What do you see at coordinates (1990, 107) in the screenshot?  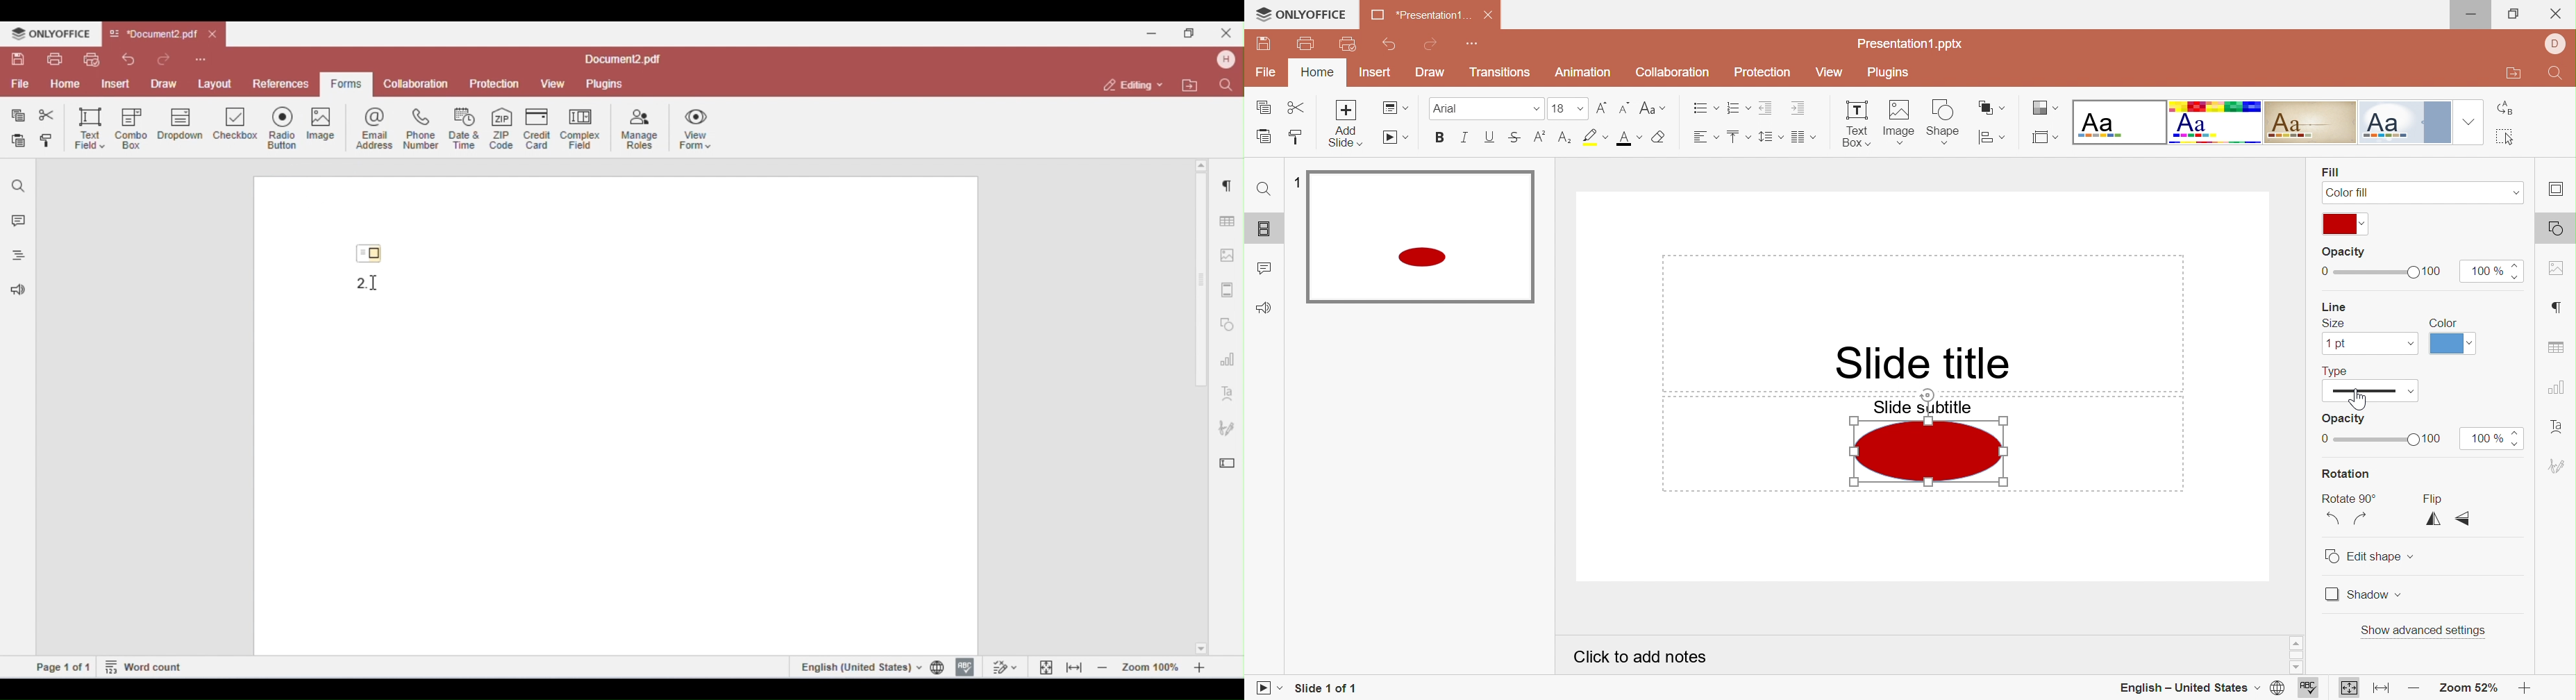 I see `Arrange shape` at bounding box center [1990, 107].